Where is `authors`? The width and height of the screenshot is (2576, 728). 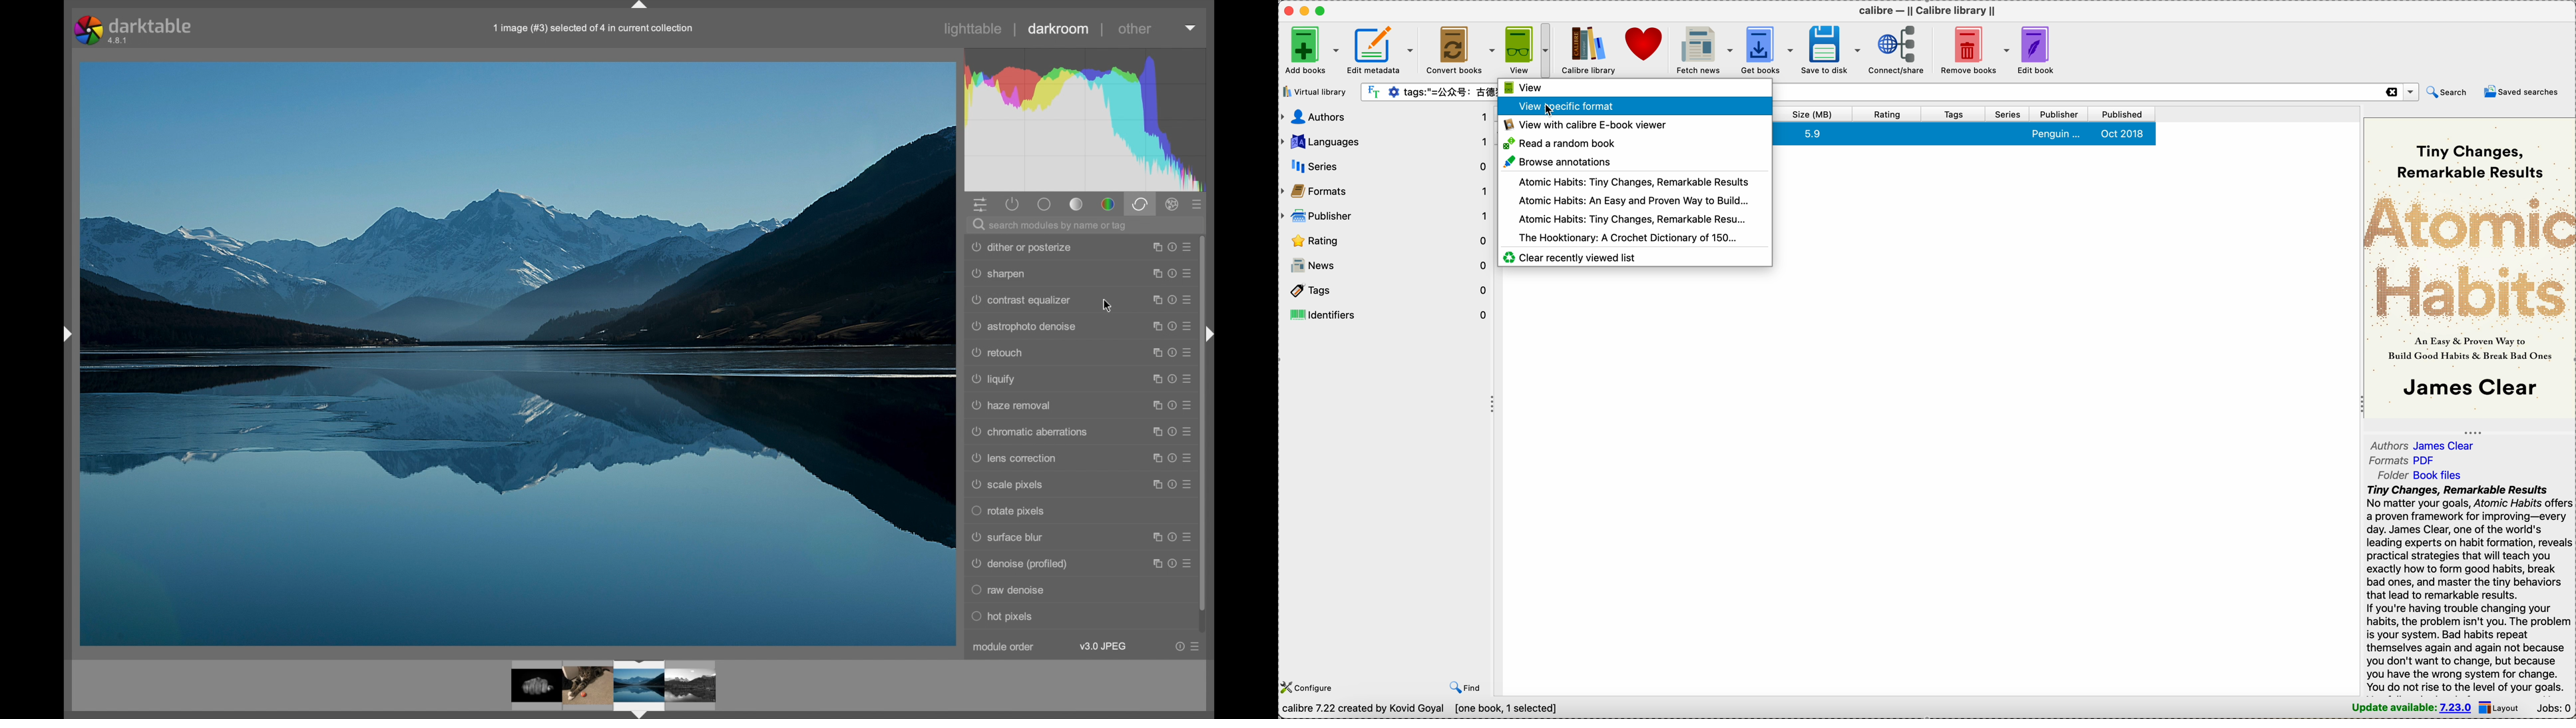 authors is located at coordinates (1385, 118).